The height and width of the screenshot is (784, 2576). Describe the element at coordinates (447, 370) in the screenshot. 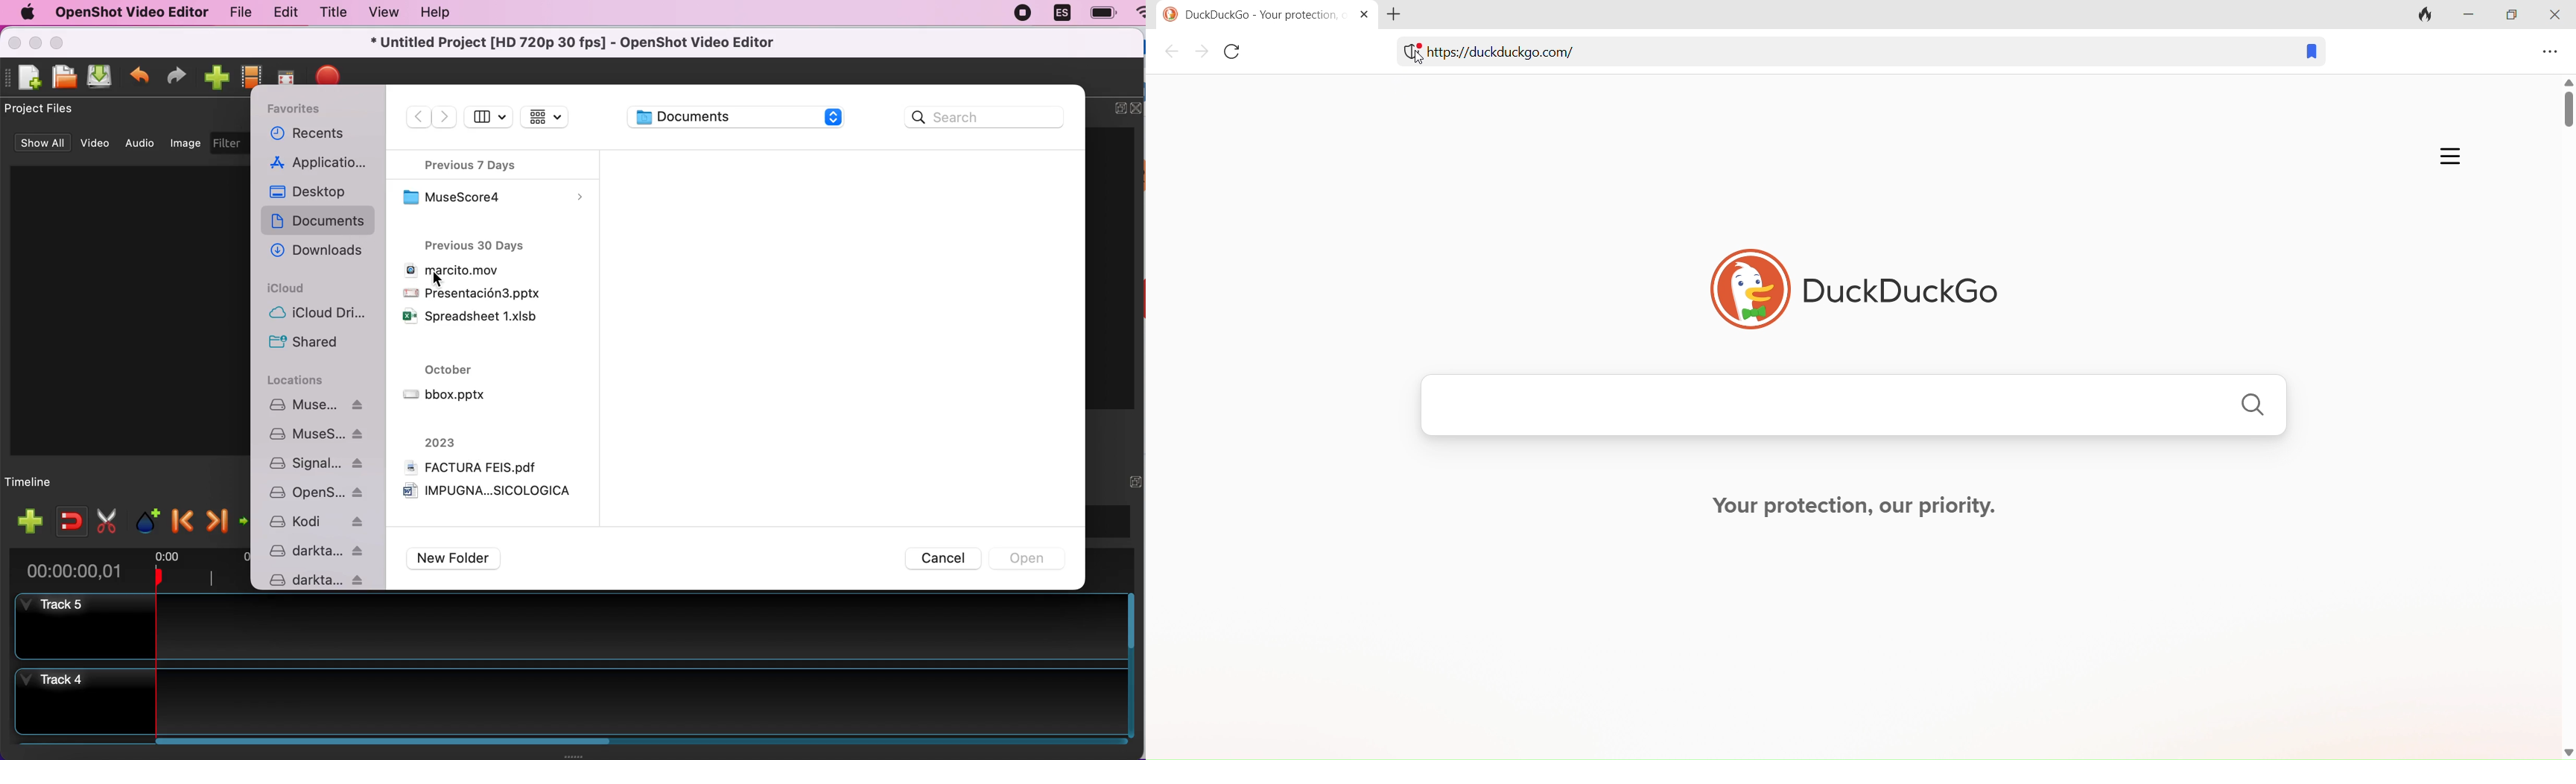

I see `October` at that location.